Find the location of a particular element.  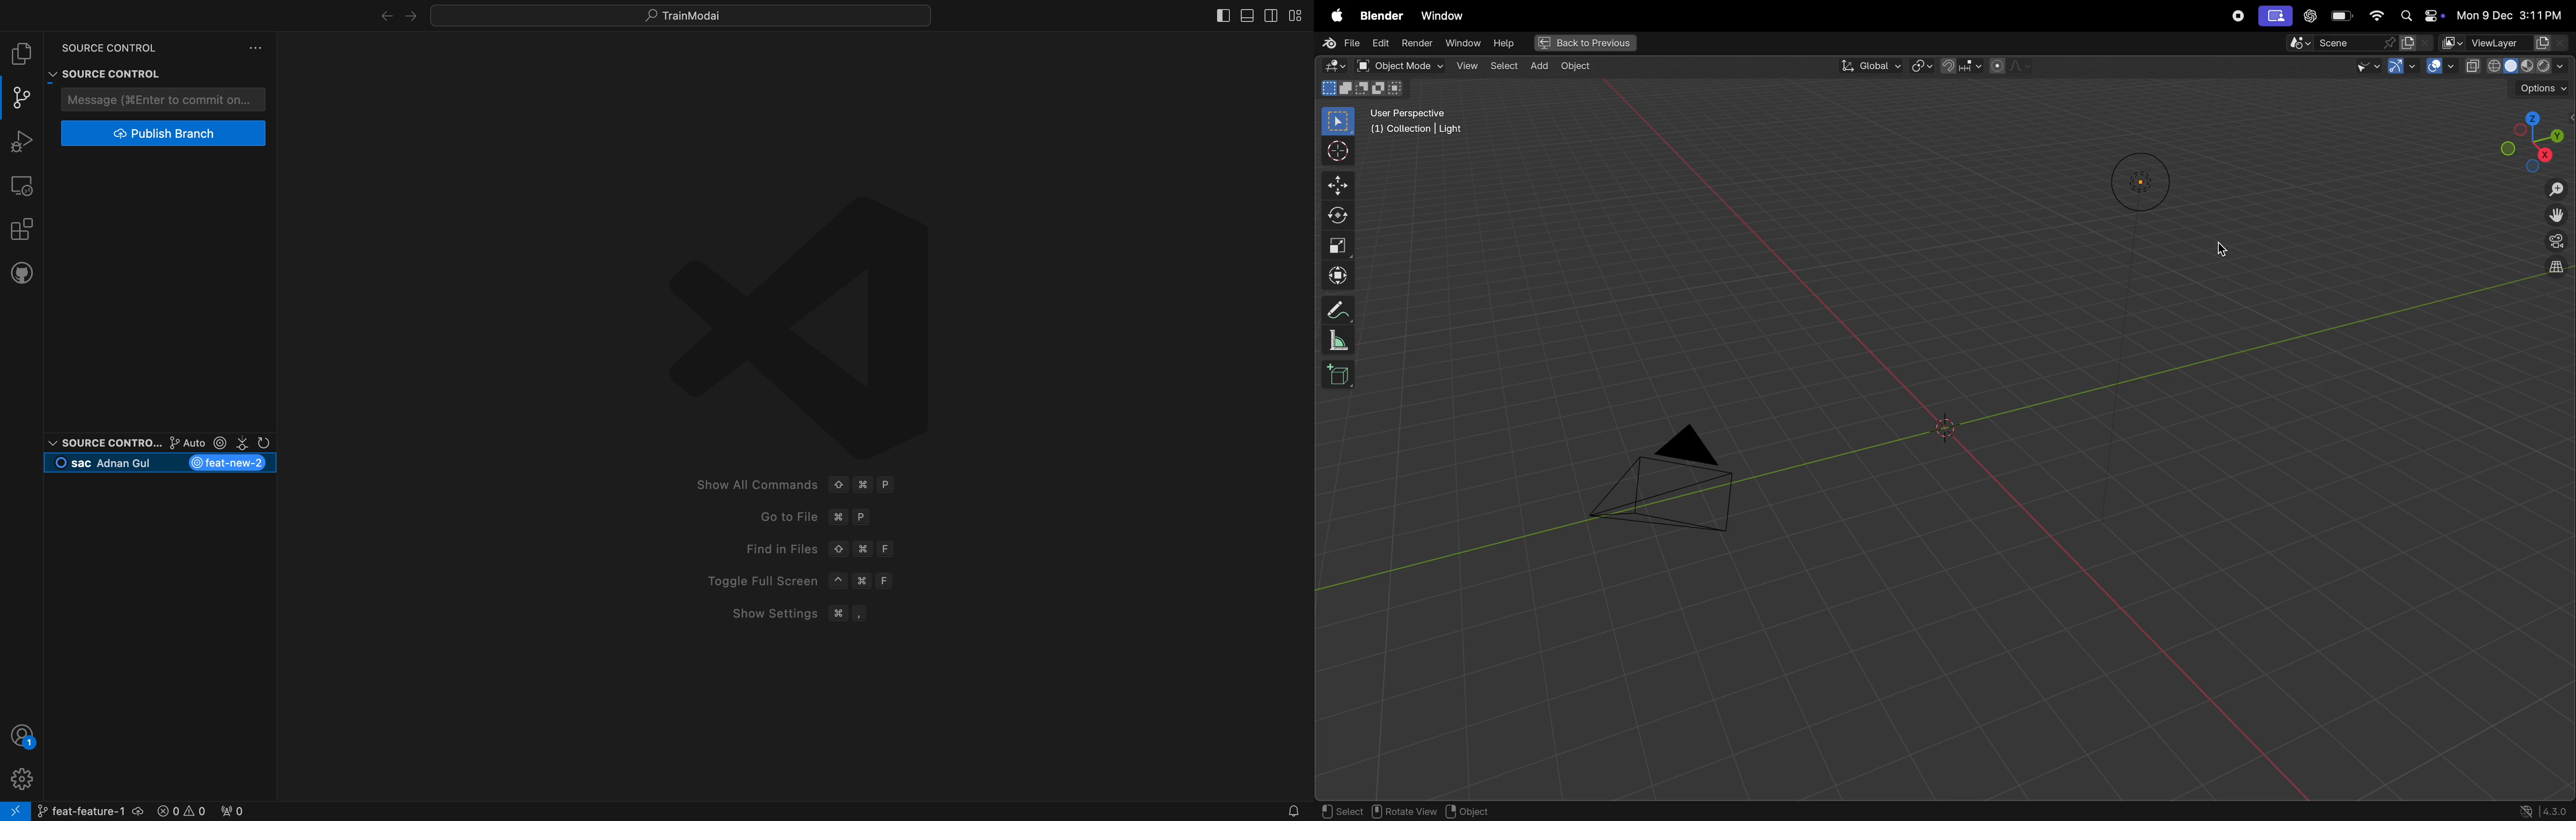

profile is located at coordinates (23, 735).